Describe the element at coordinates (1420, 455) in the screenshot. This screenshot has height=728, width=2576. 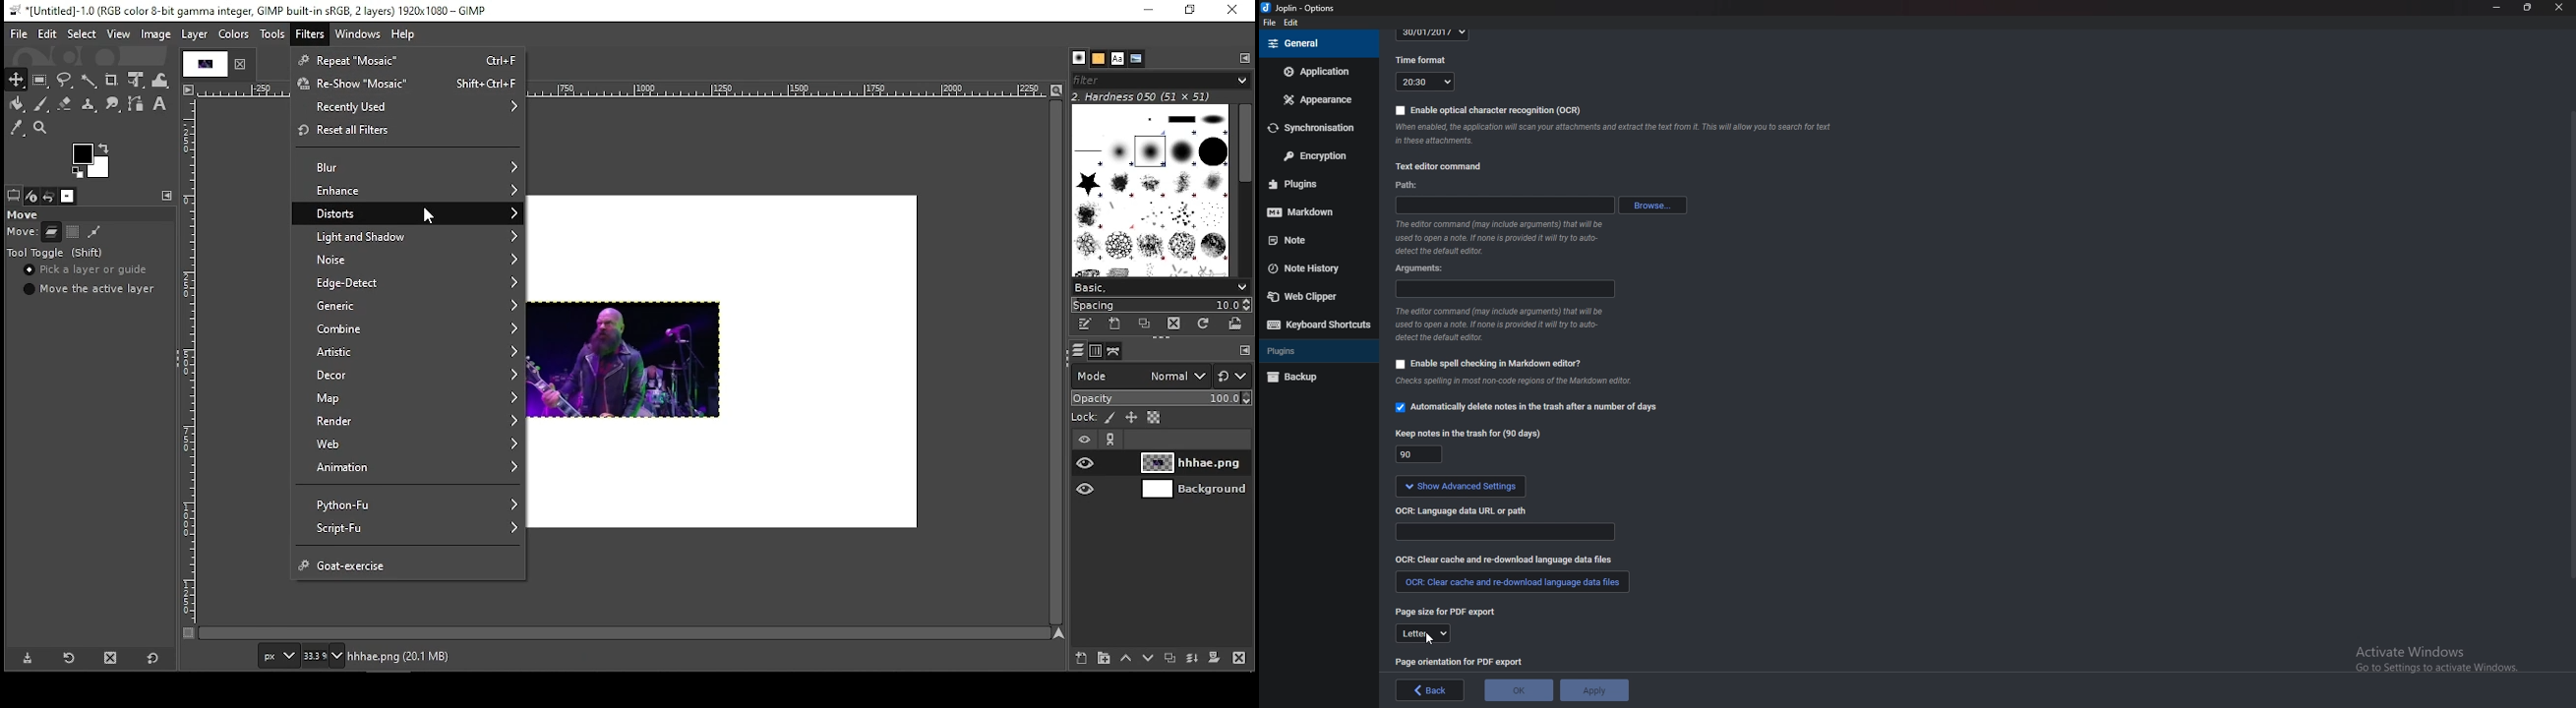
I see `90 days` at that location.